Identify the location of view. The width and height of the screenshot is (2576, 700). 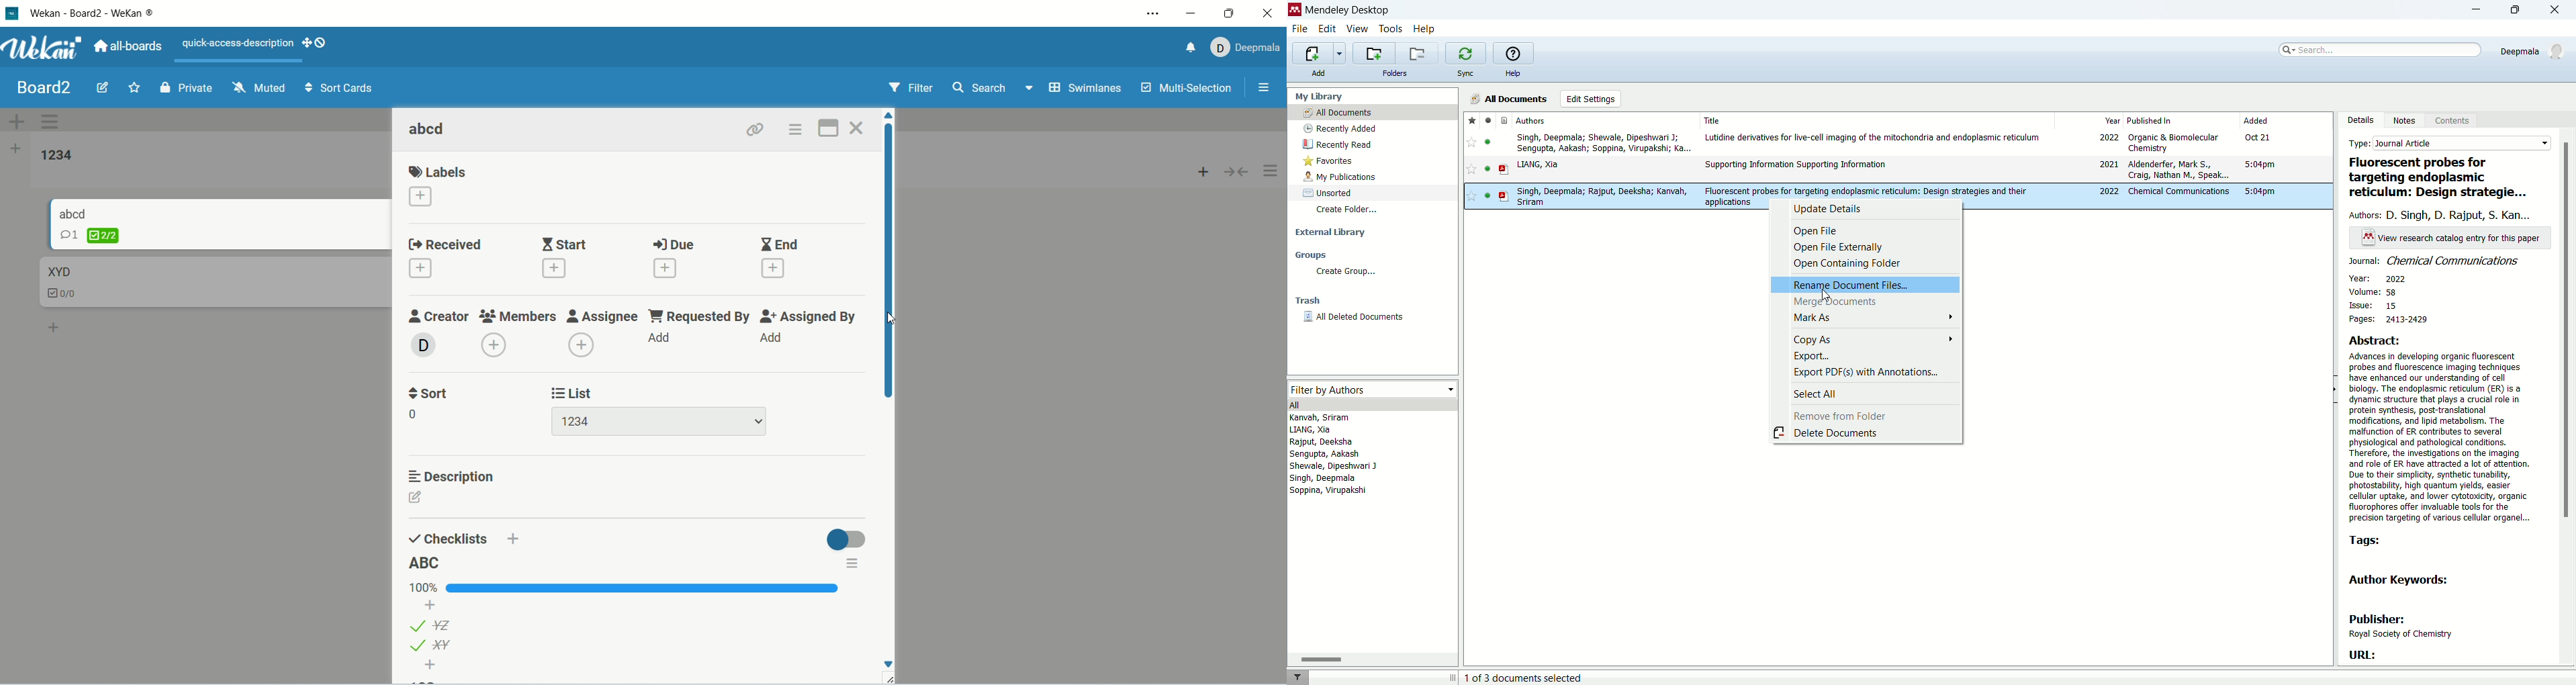
(1359, 28).